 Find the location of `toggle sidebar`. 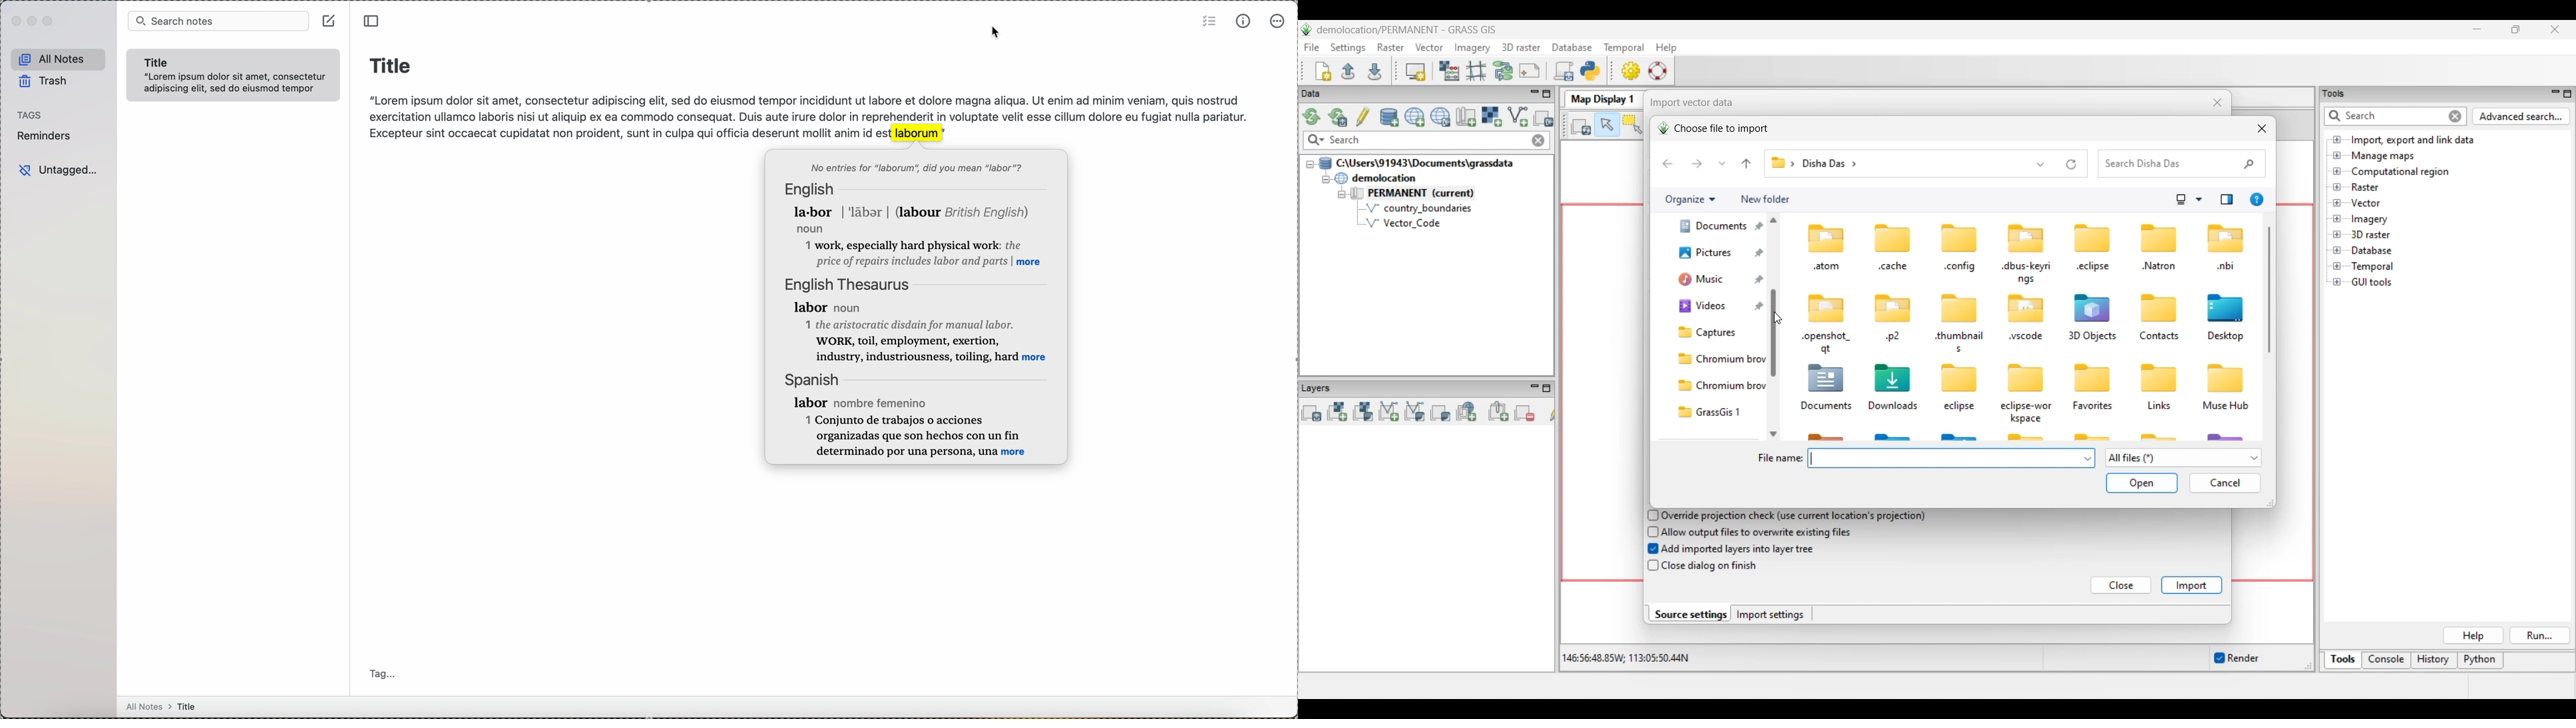

toggle sidebar is located at coordinates (374, 21).